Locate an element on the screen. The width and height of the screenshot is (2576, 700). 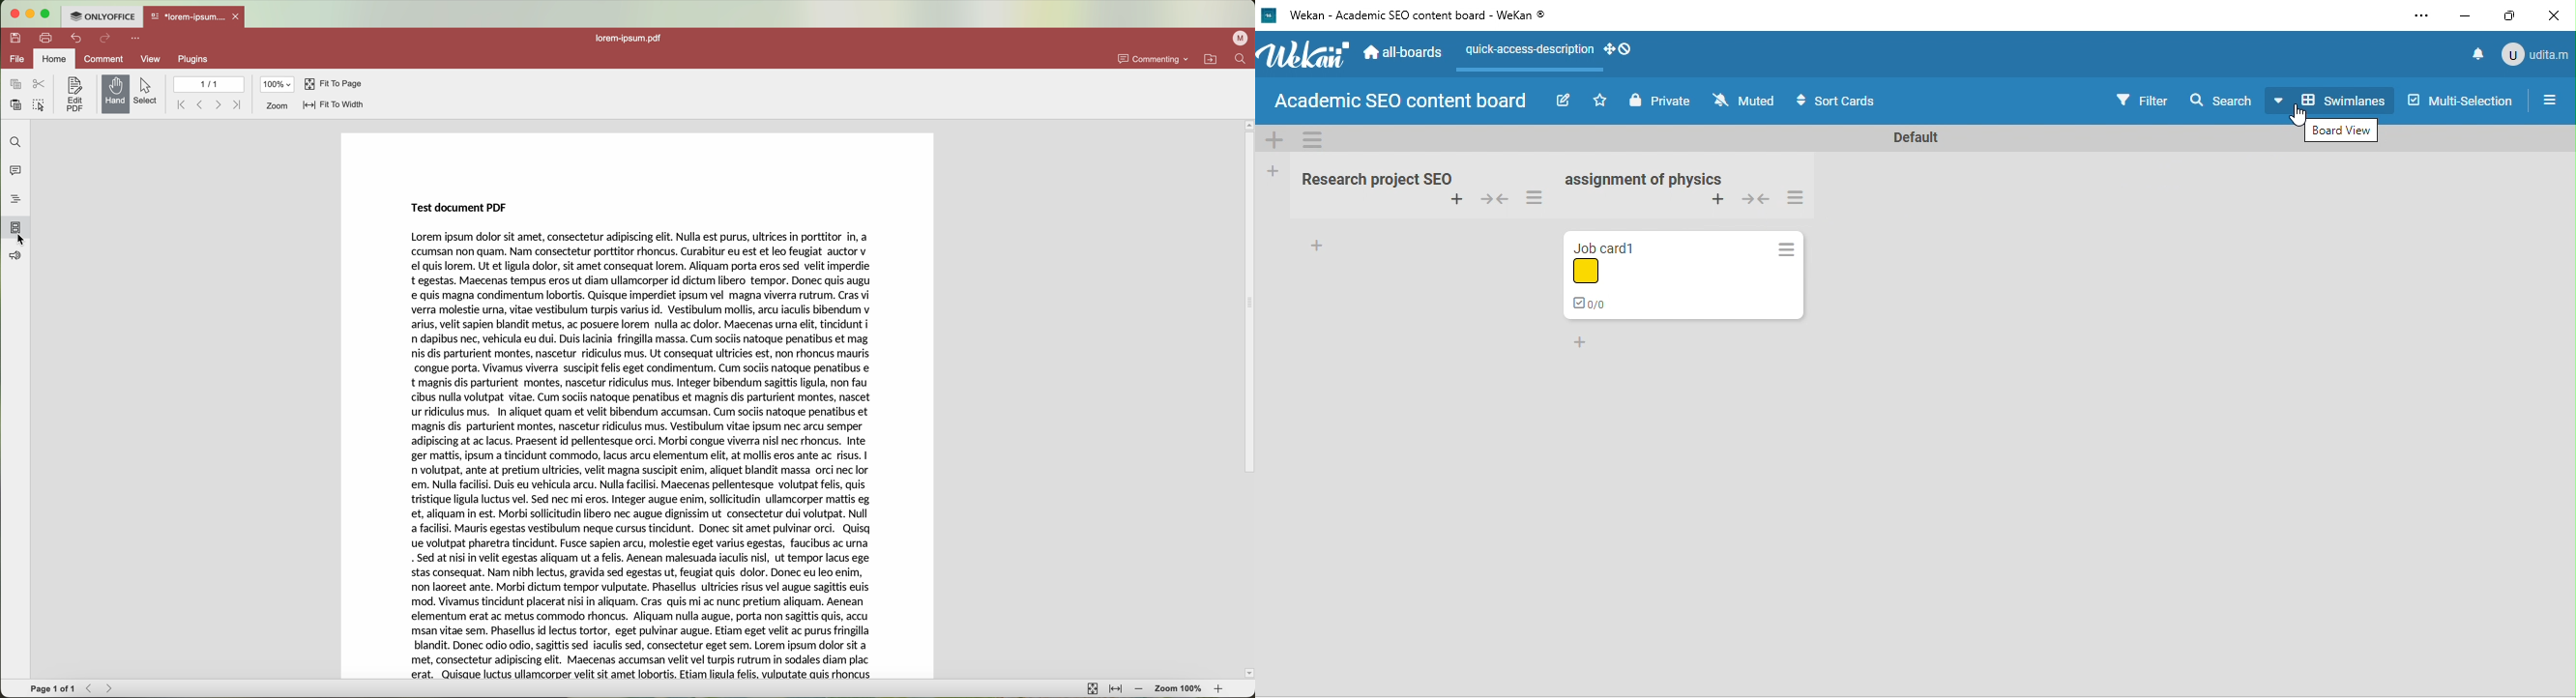
copy is located at coordinates (13, 84).